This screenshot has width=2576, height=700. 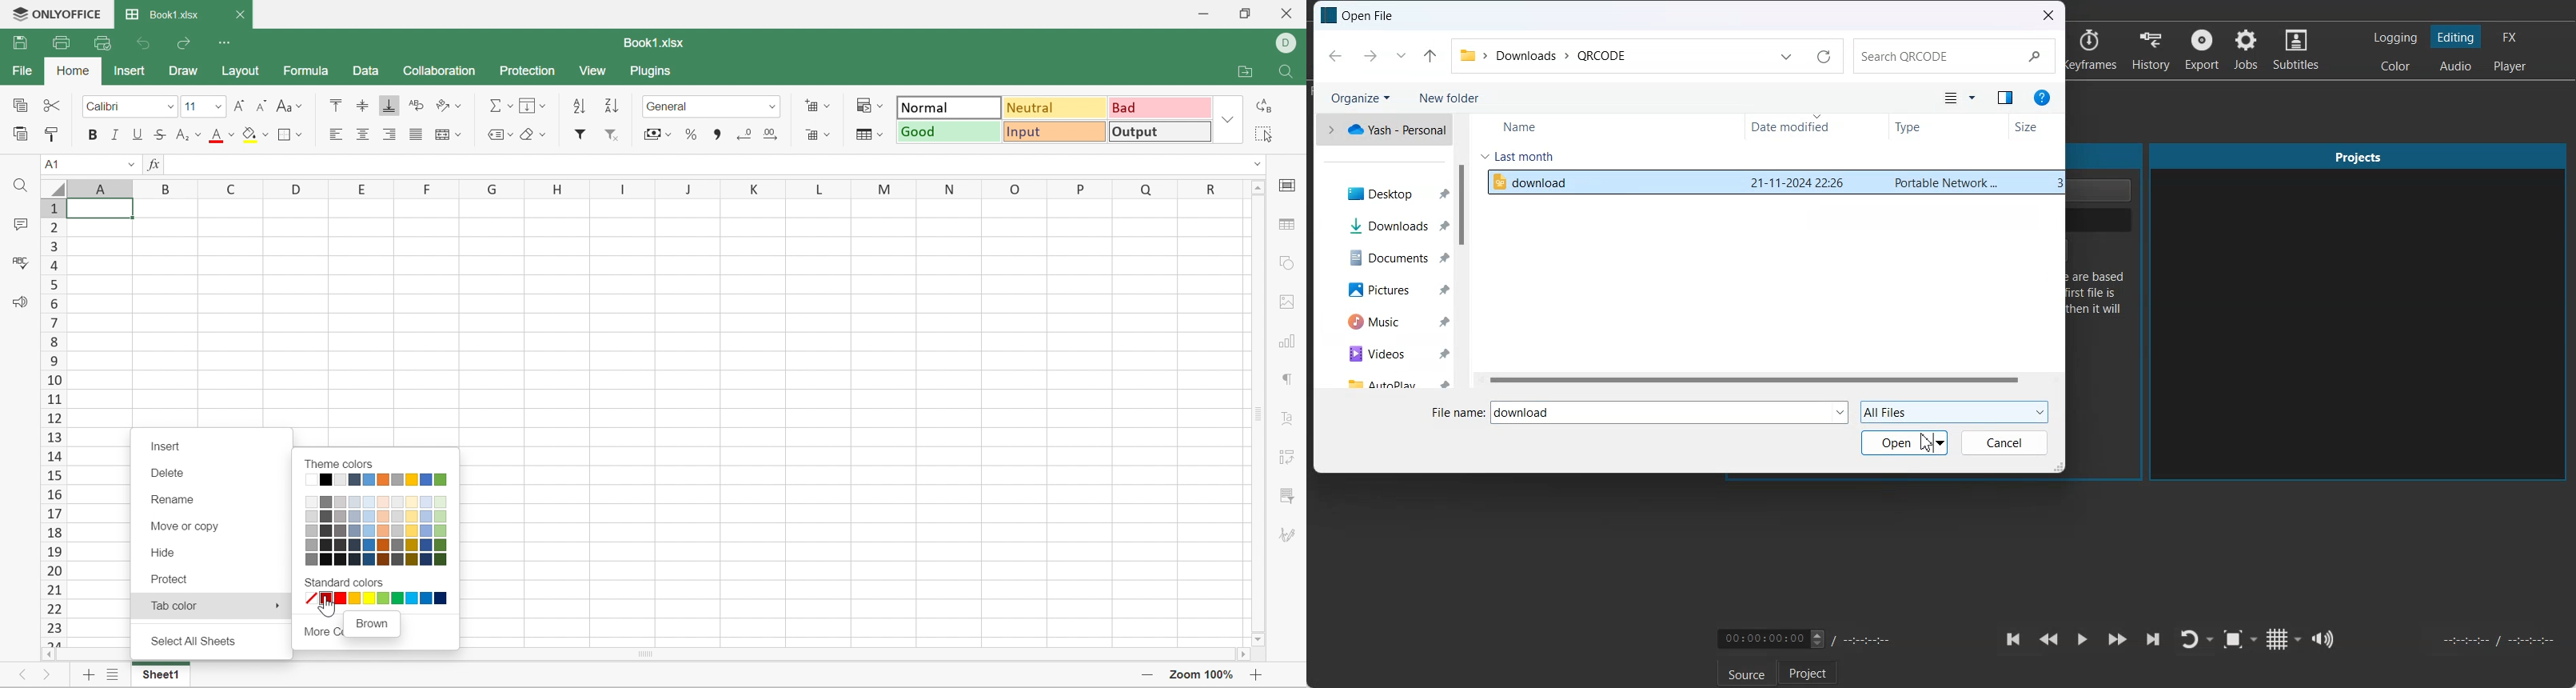 I want to click on Zoom out, so click(x=1146, y=675).